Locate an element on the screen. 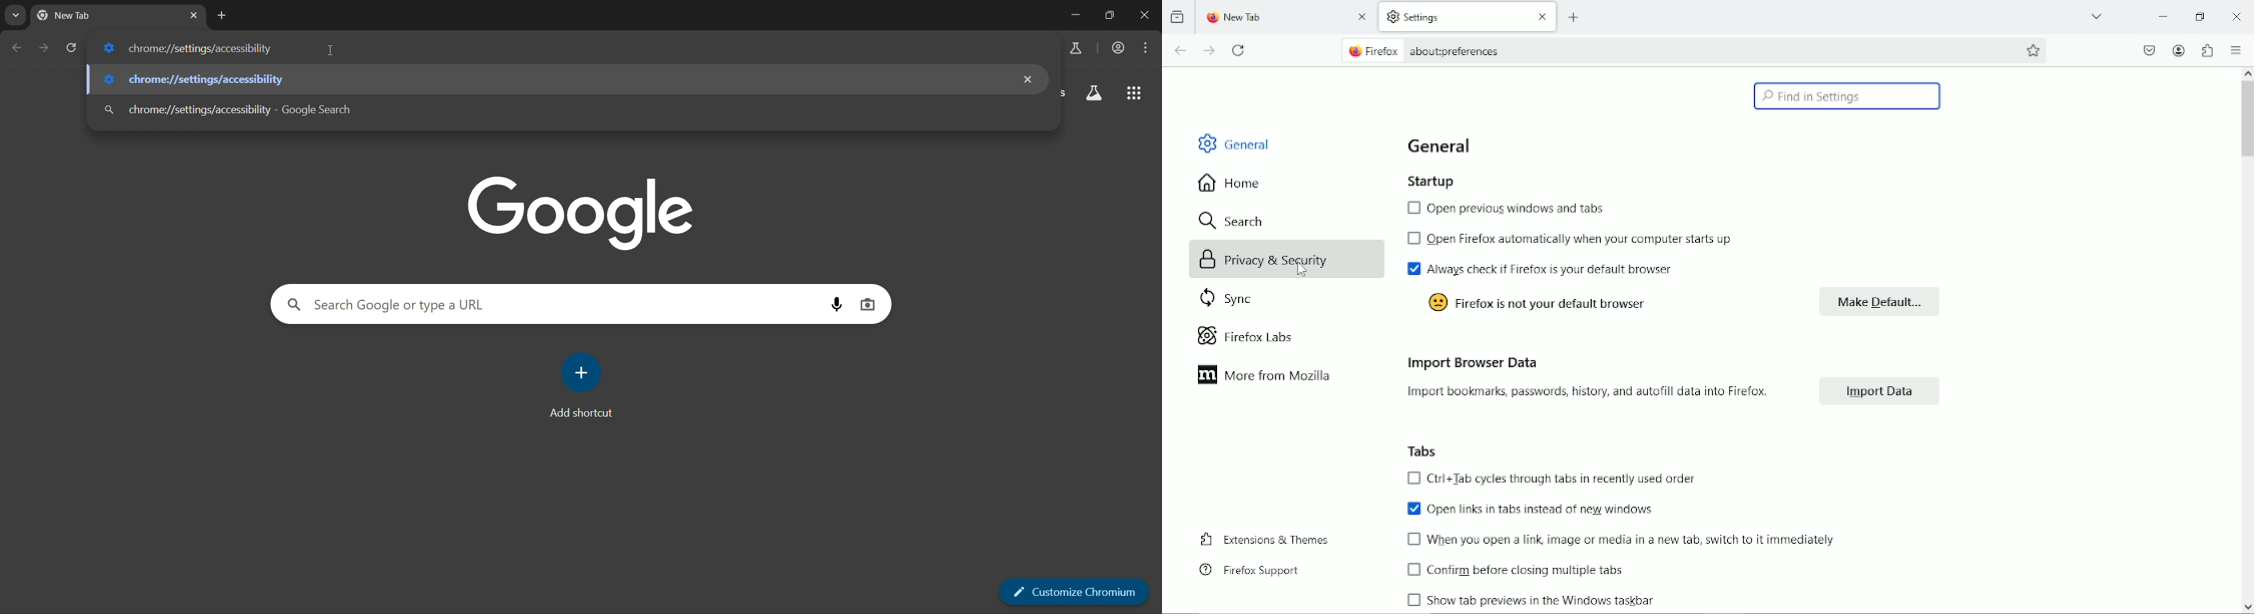 This screenshot has width=2268, height=616. open firefox automatically when your computer starts up is located at coordinates (1599, 241).